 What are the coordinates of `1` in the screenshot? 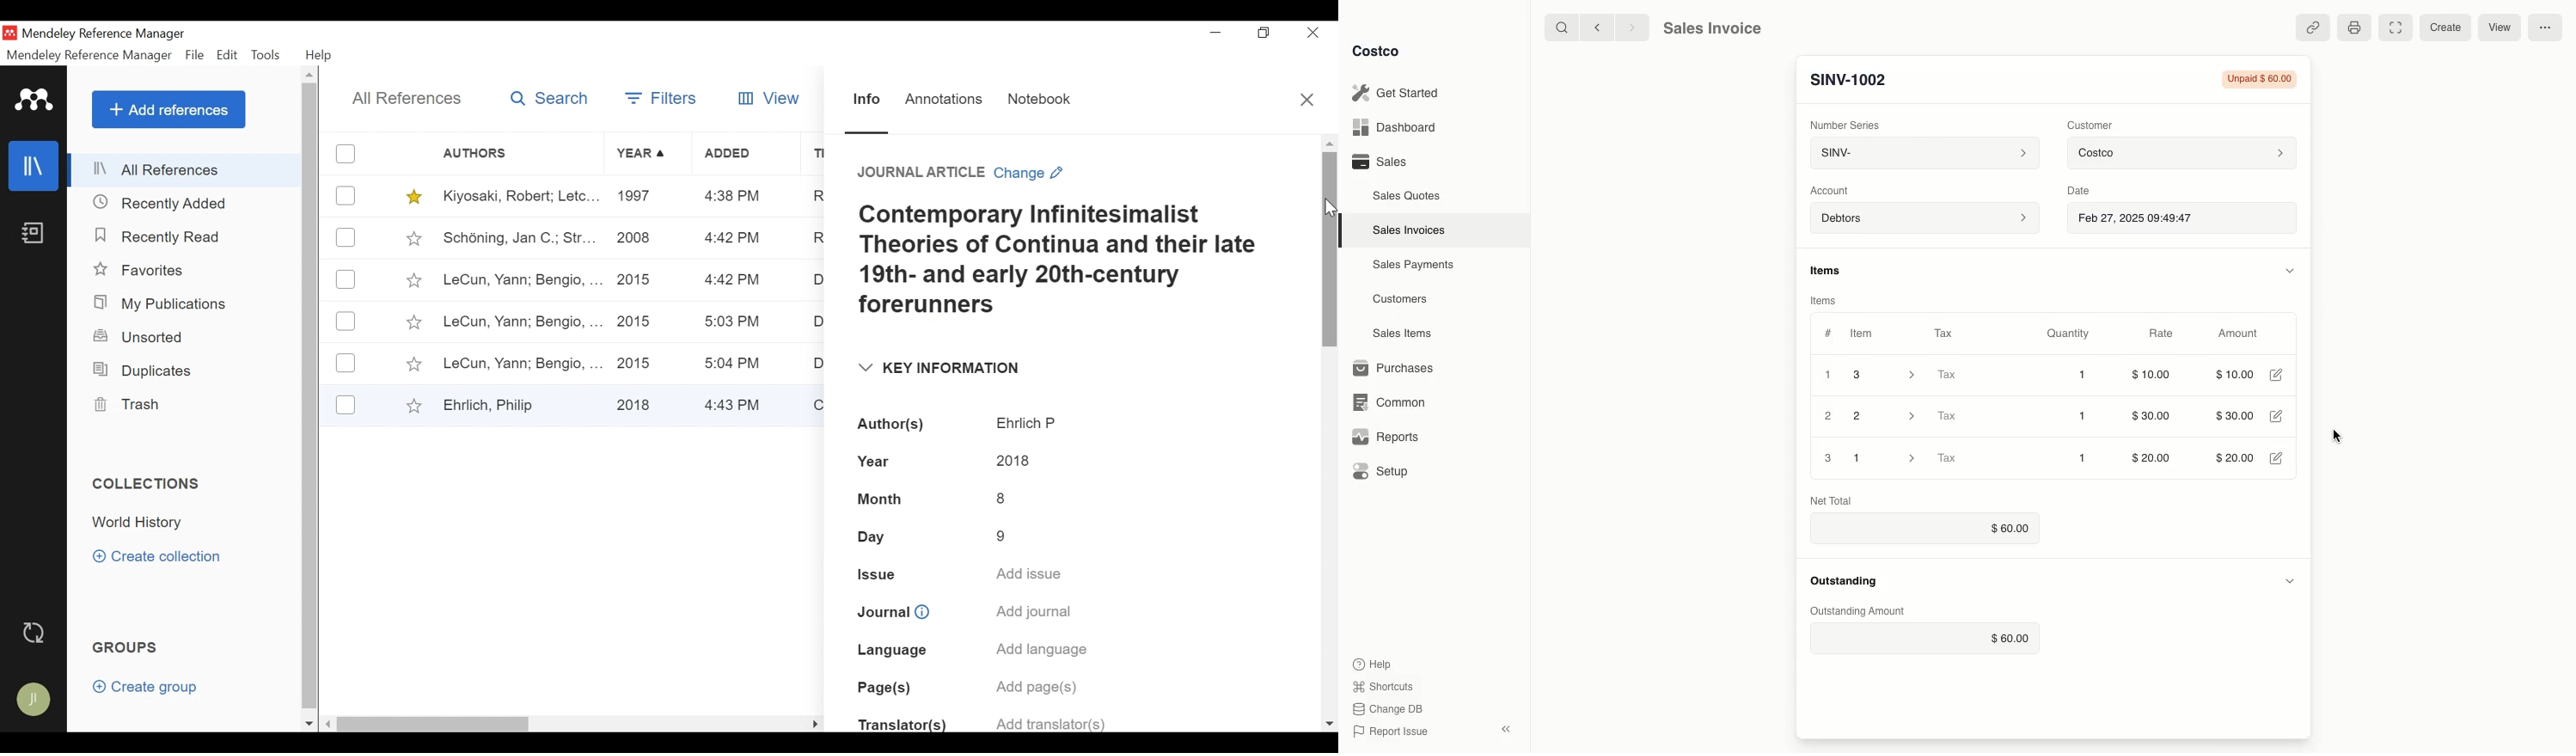 It's located at (2079, 417).